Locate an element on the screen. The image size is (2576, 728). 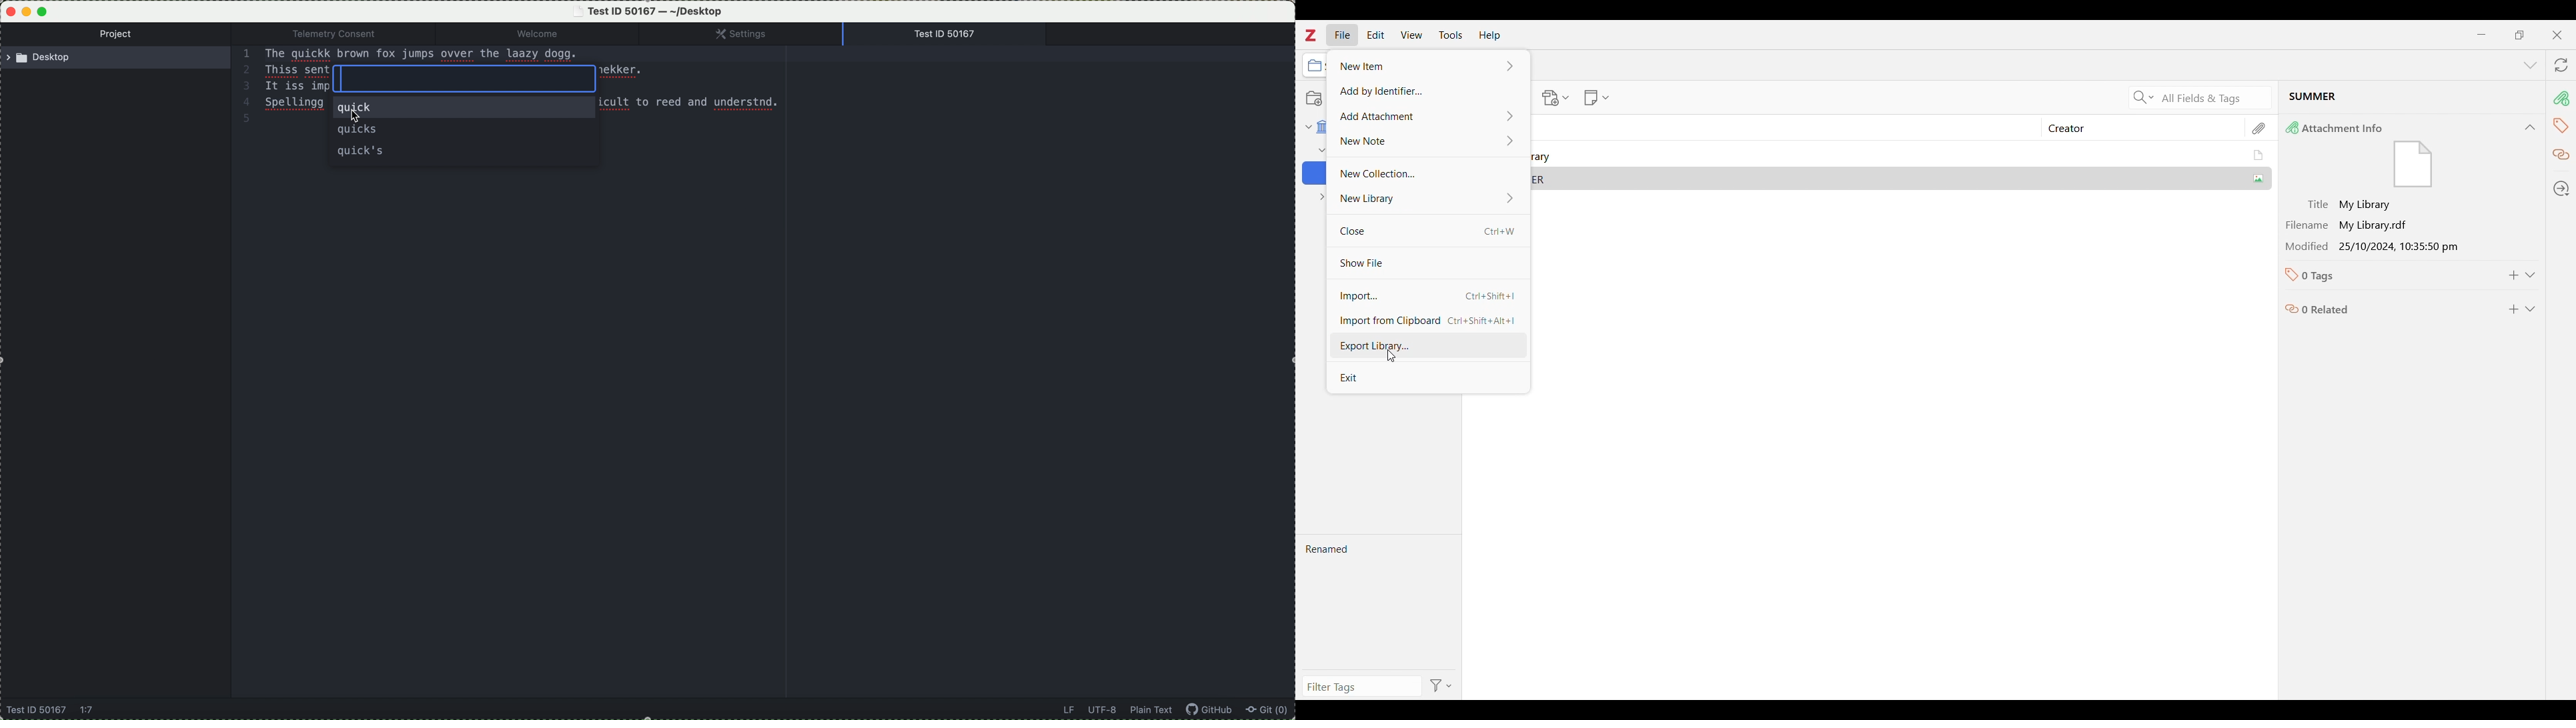
Type filter tag is located at coordinates (1359, 687).